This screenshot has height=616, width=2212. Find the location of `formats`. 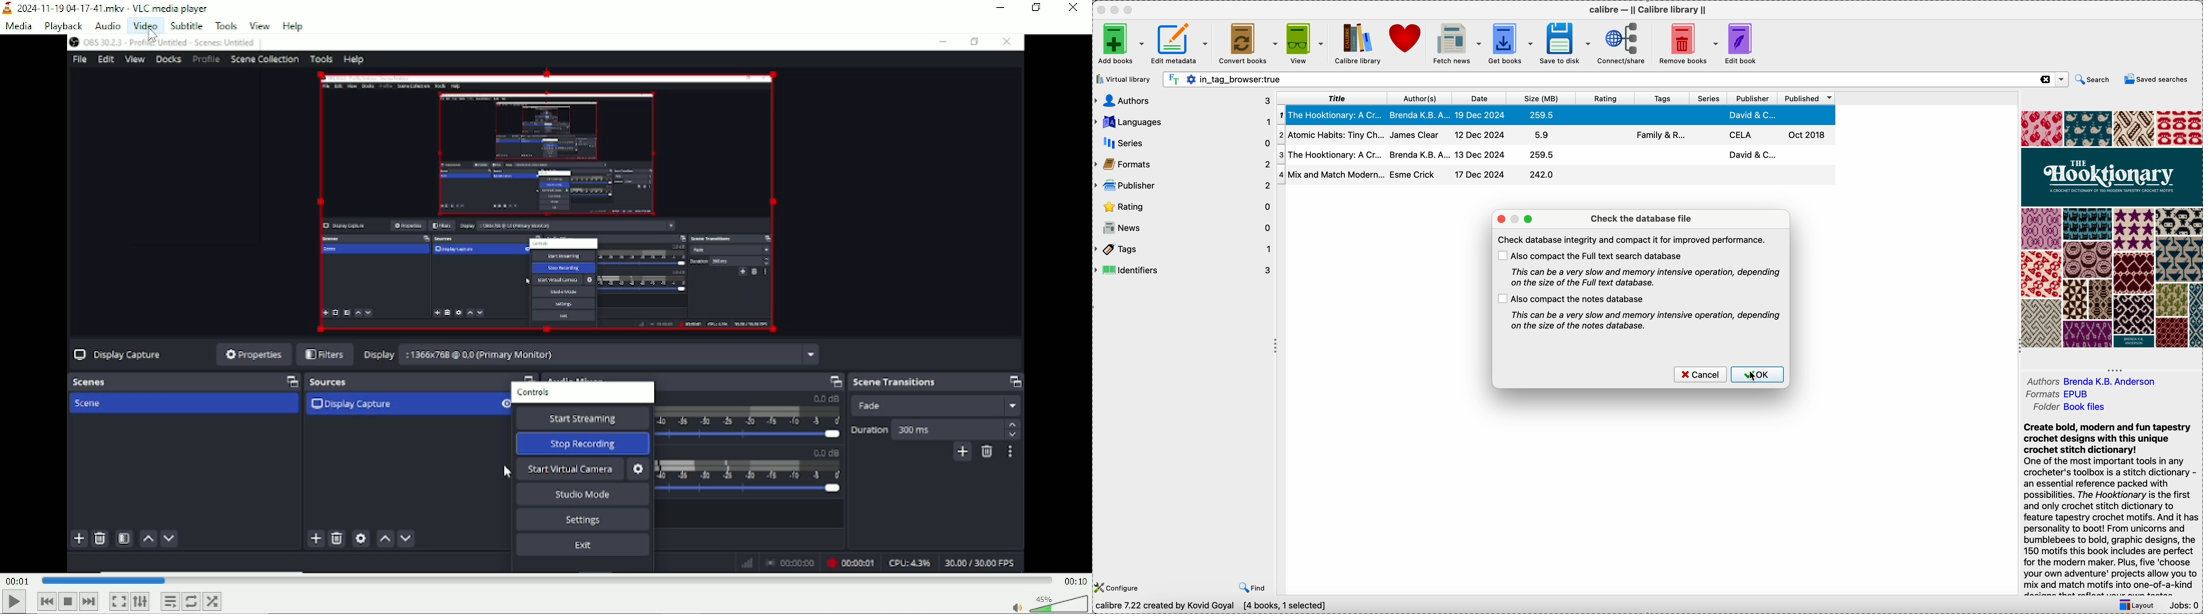

formats is located at coordinates (2061, 394).